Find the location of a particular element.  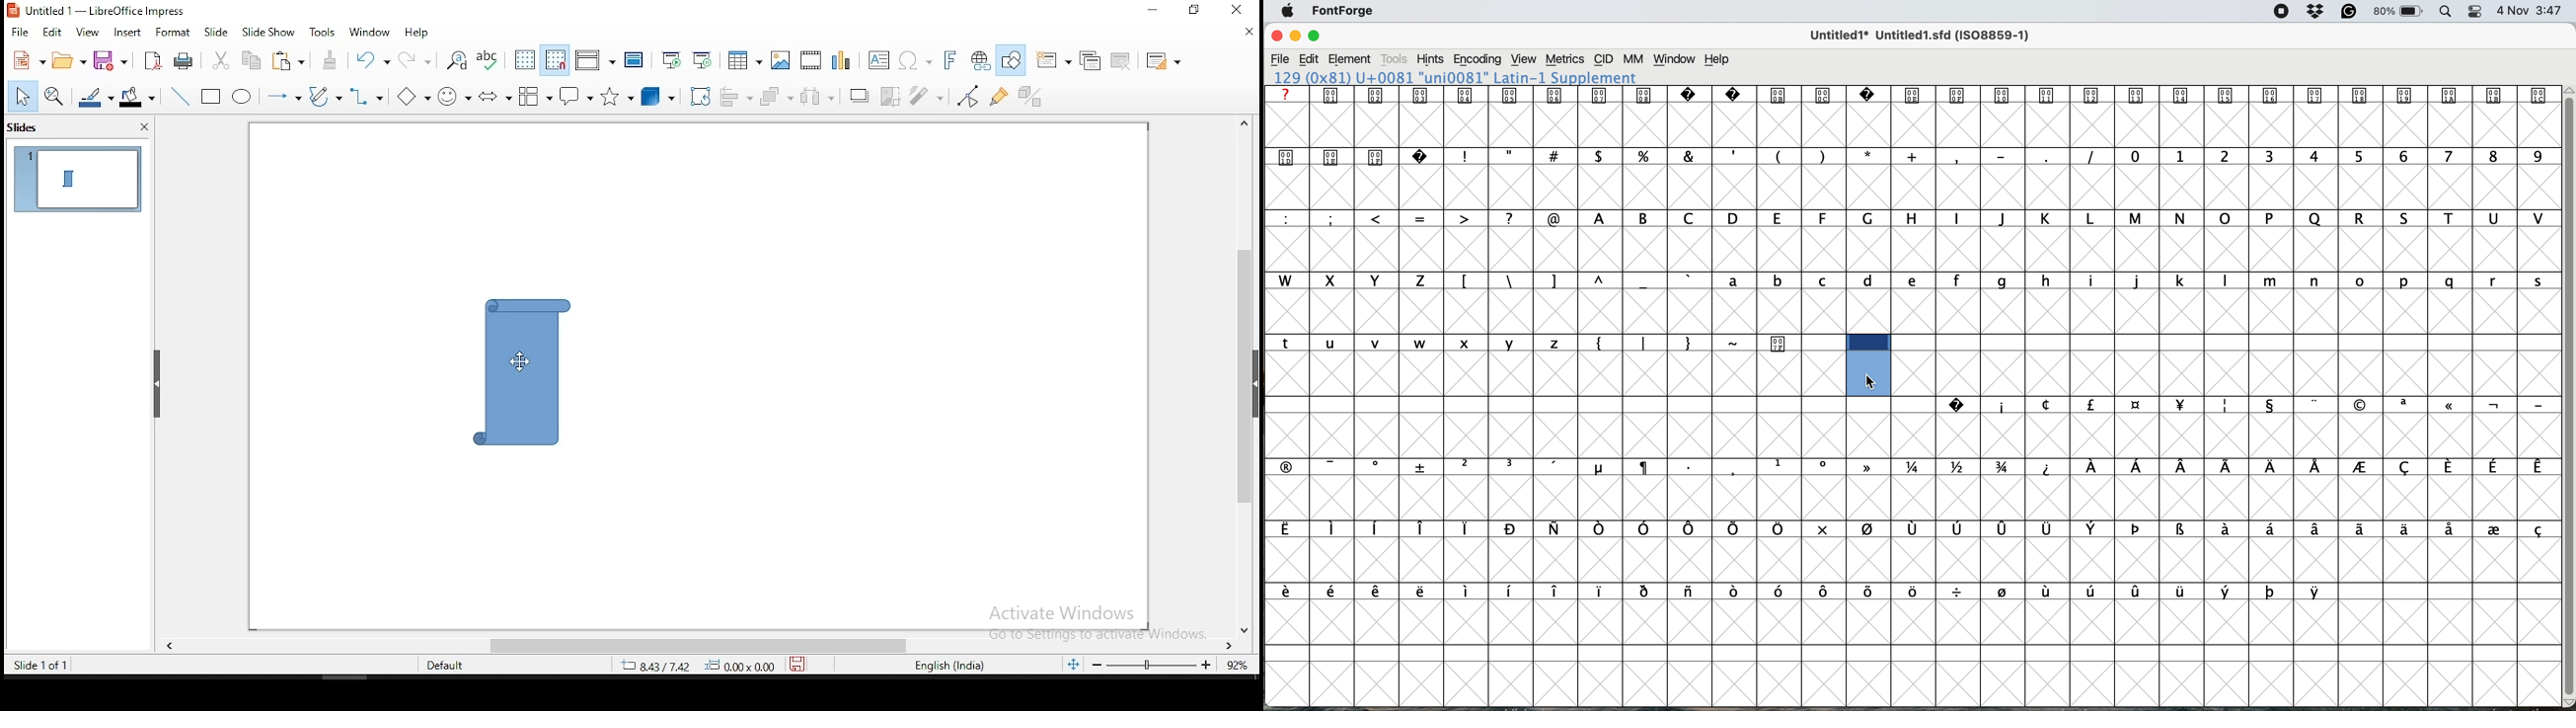

slide 1 of 1 is located at coordinates (39, 664).